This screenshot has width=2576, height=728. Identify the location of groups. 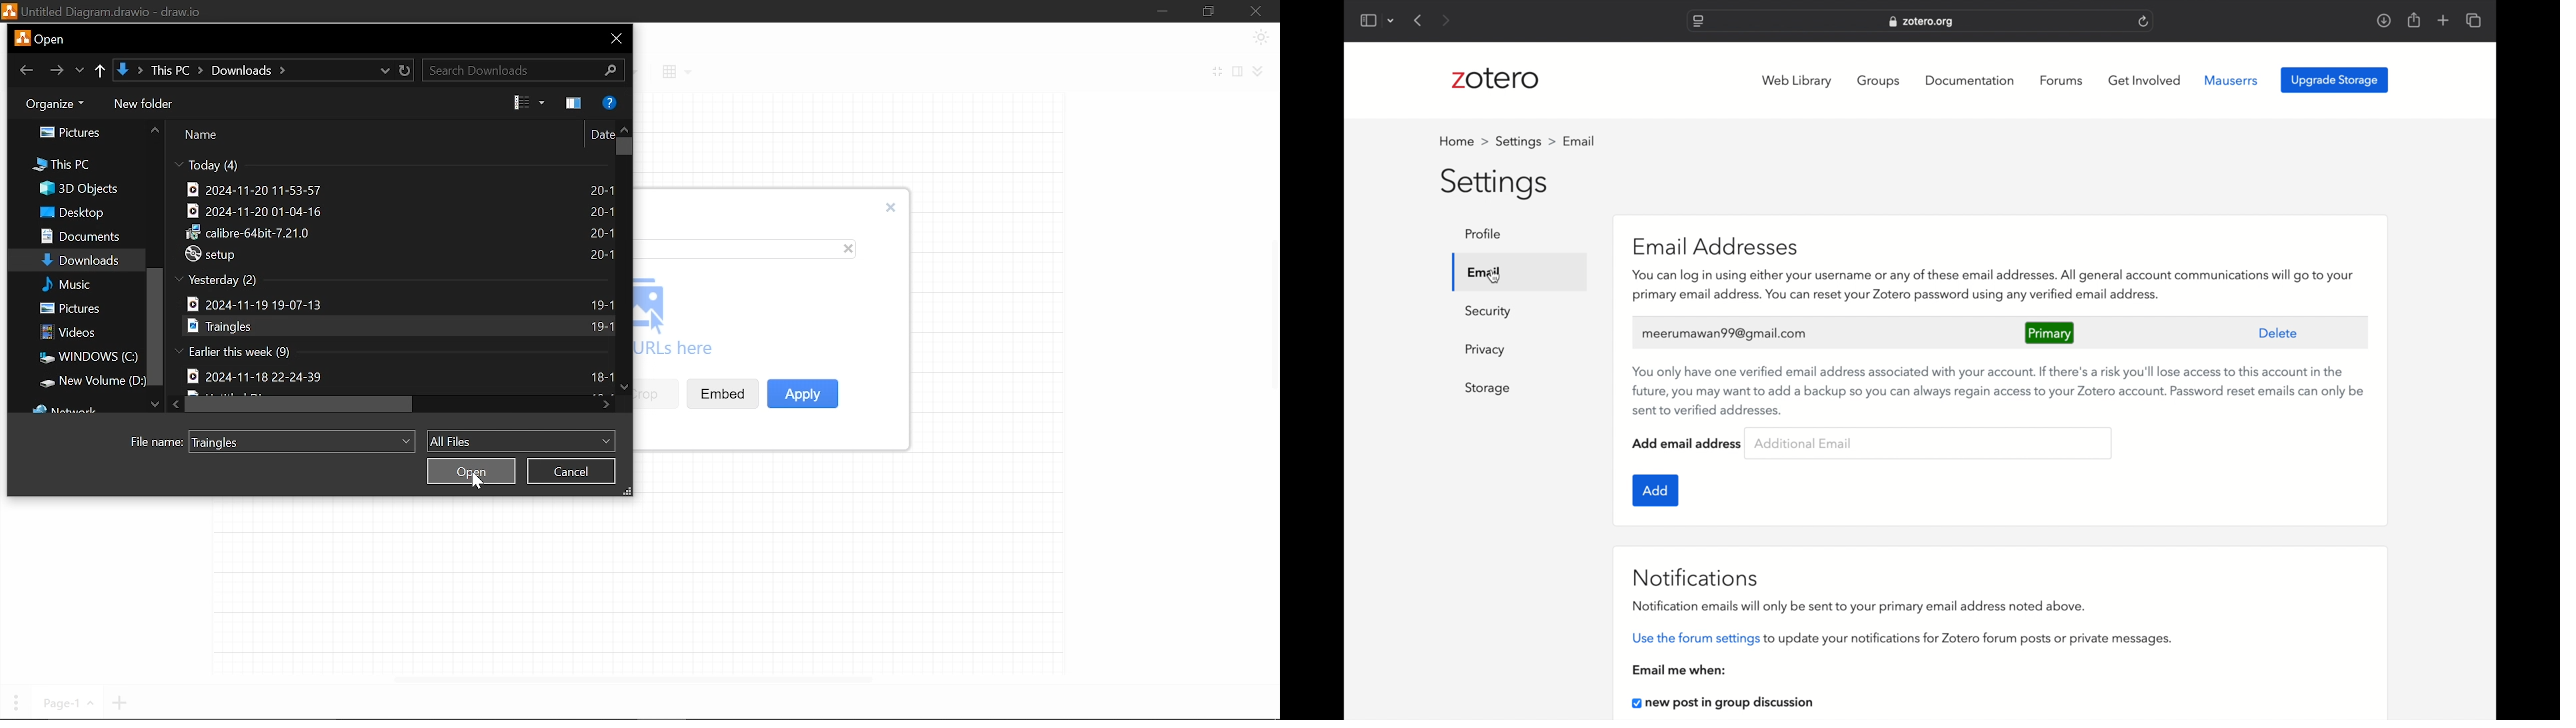
(1880, 81).